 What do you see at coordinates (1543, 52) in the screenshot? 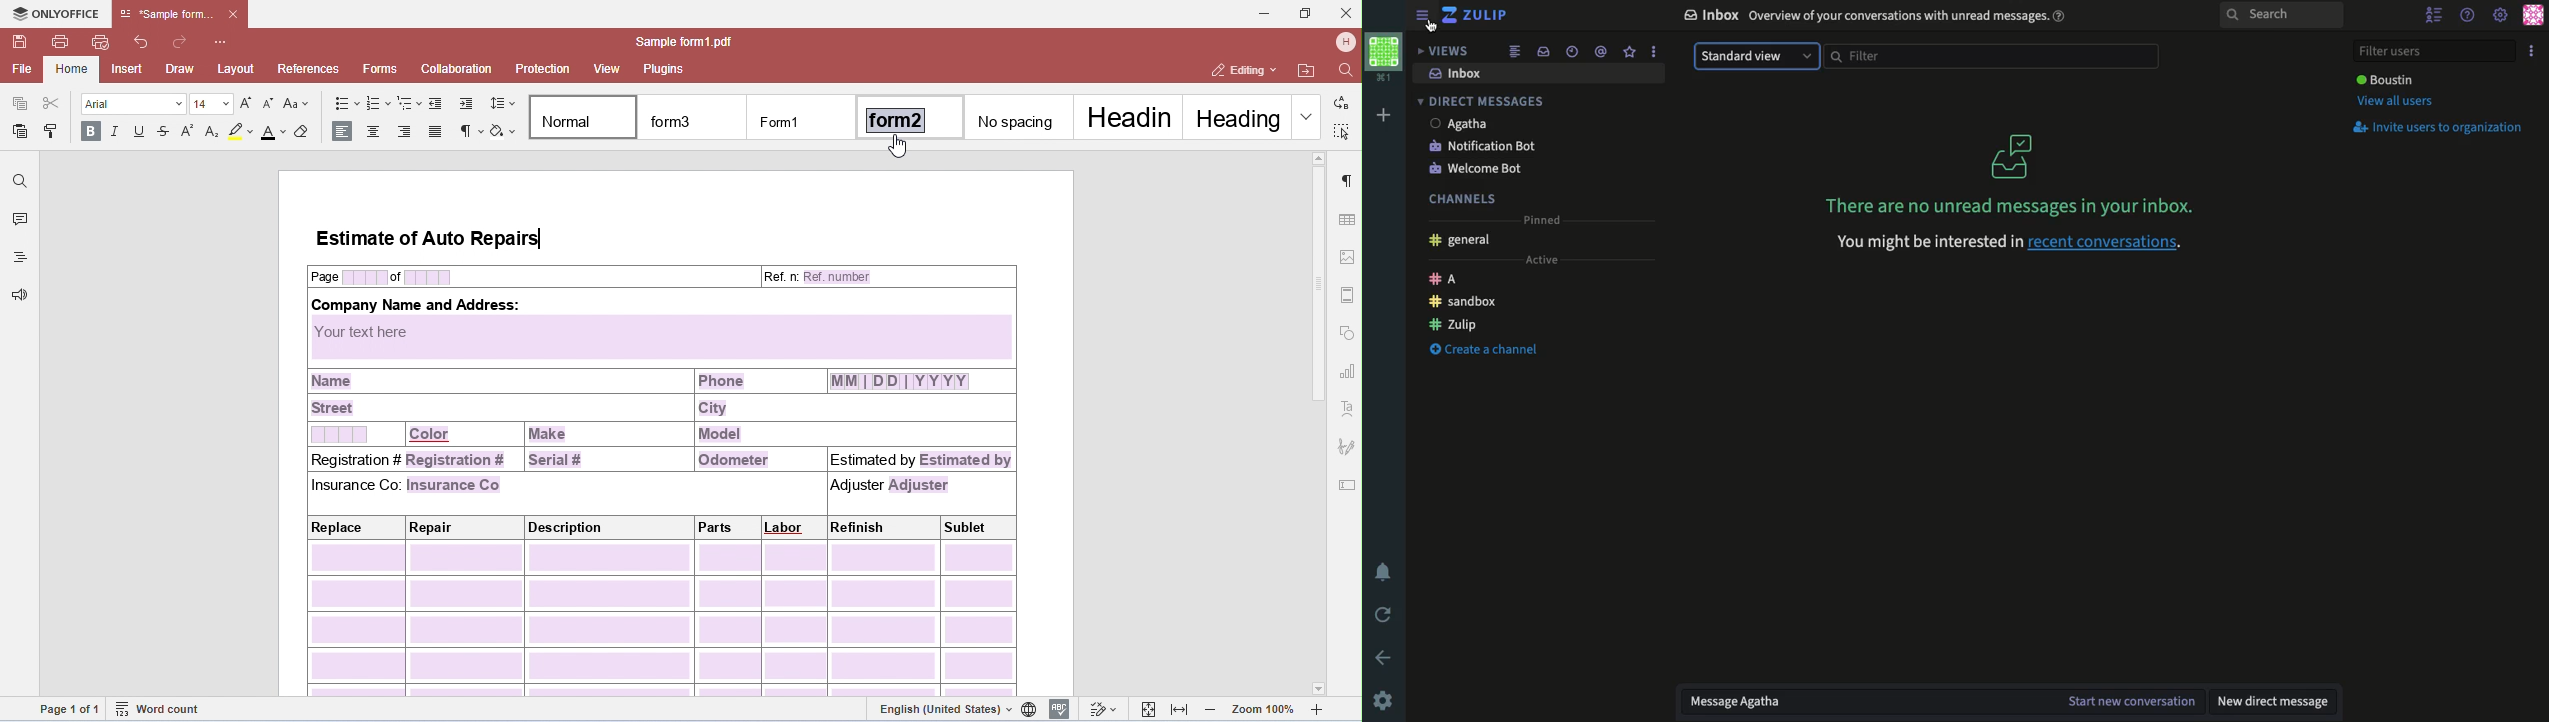
I see `Inbox` at bounding box center [1543, 52].